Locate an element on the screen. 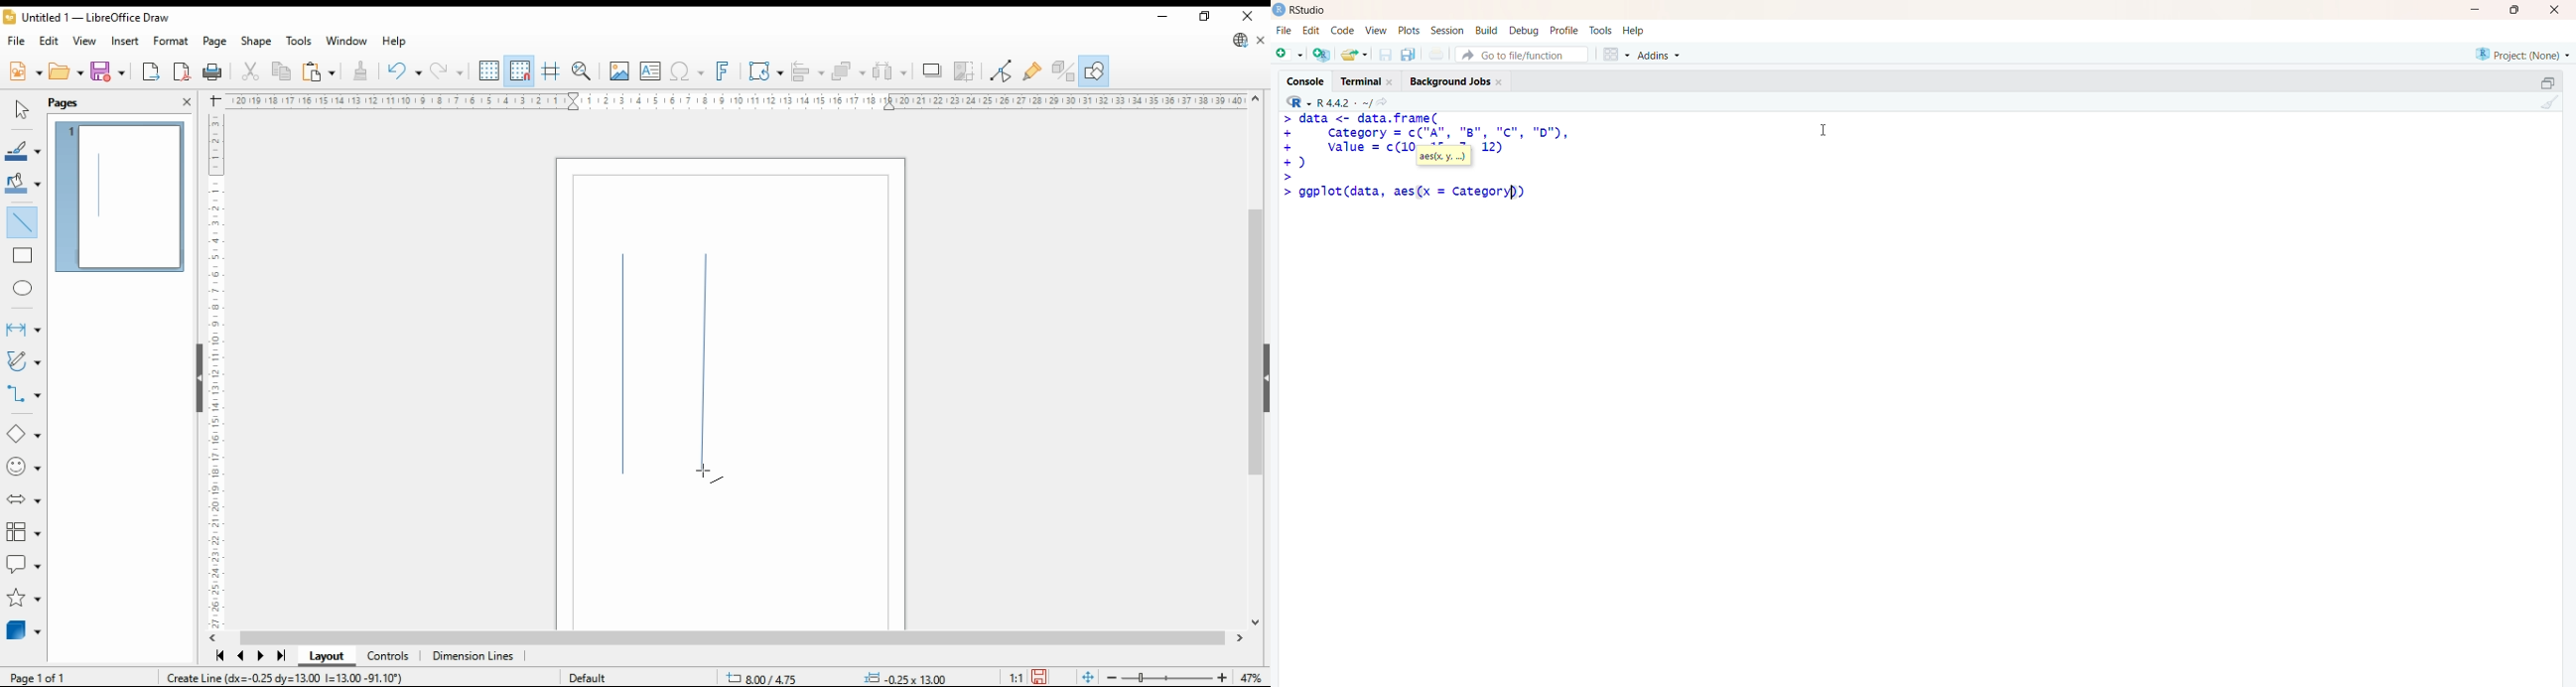 The height and width of the screenshot is (700, 2576). insert line is located at coordinates (26, 225).